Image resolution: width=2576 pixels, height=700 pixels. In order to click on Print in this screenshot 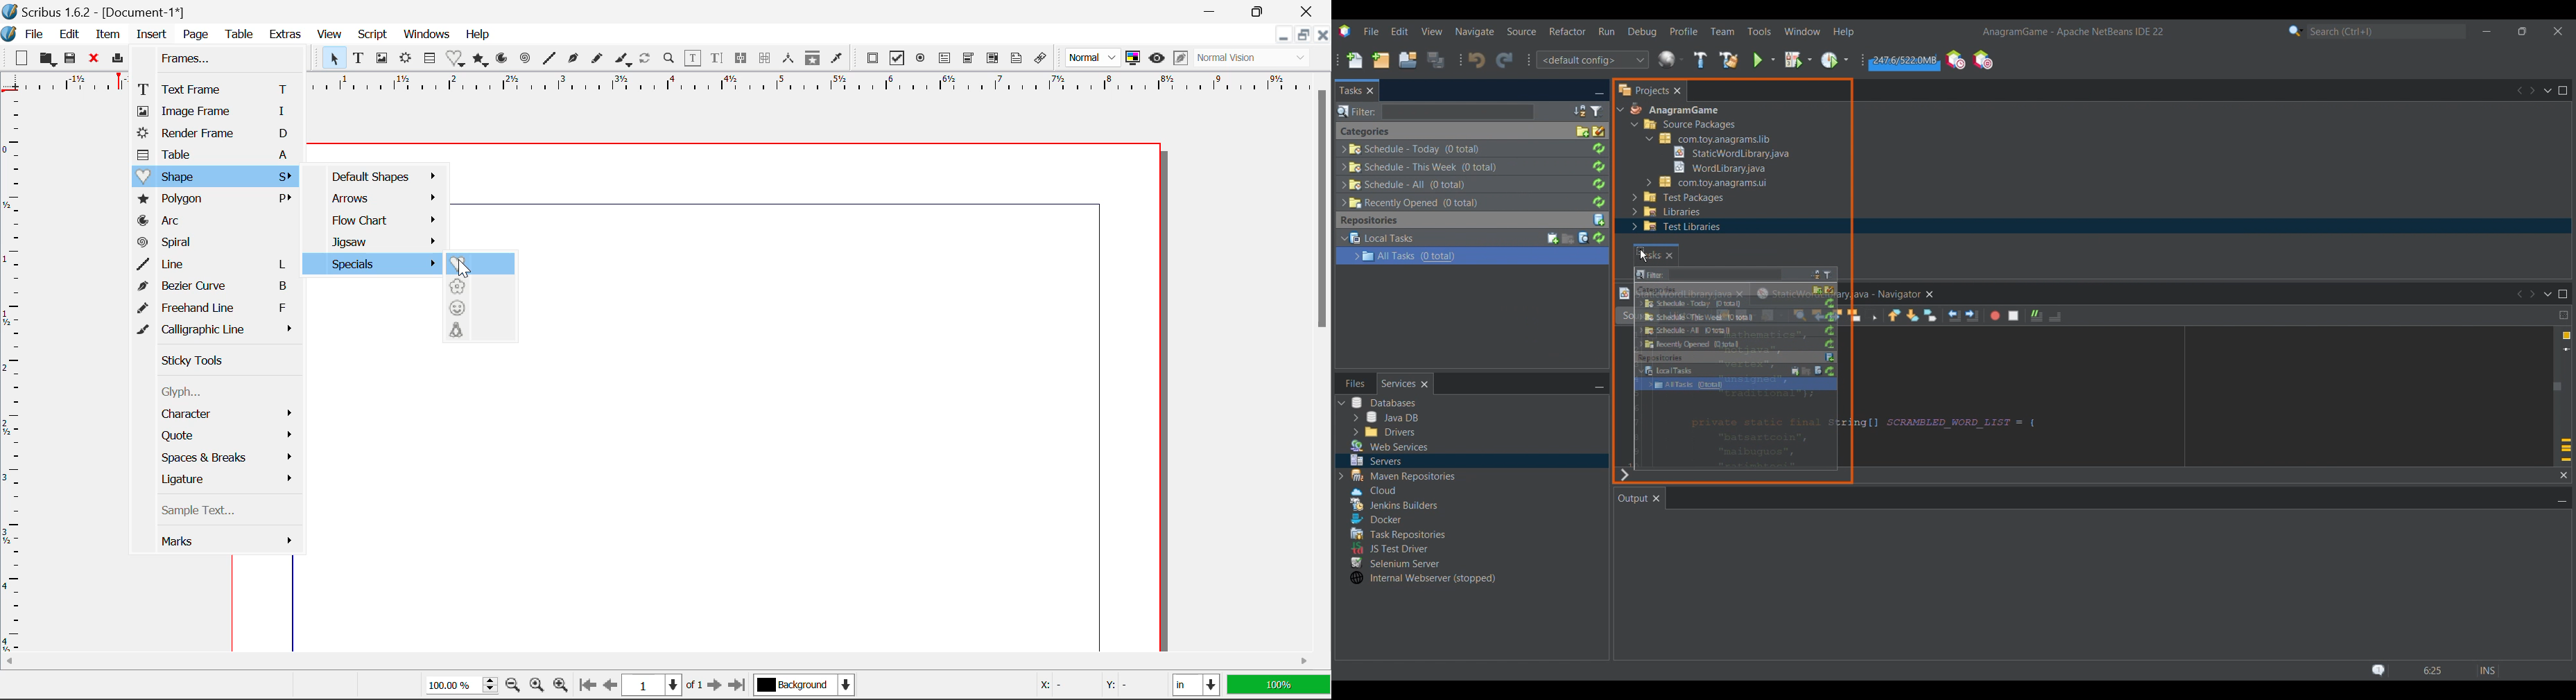, I will do `click(120, 59)`.